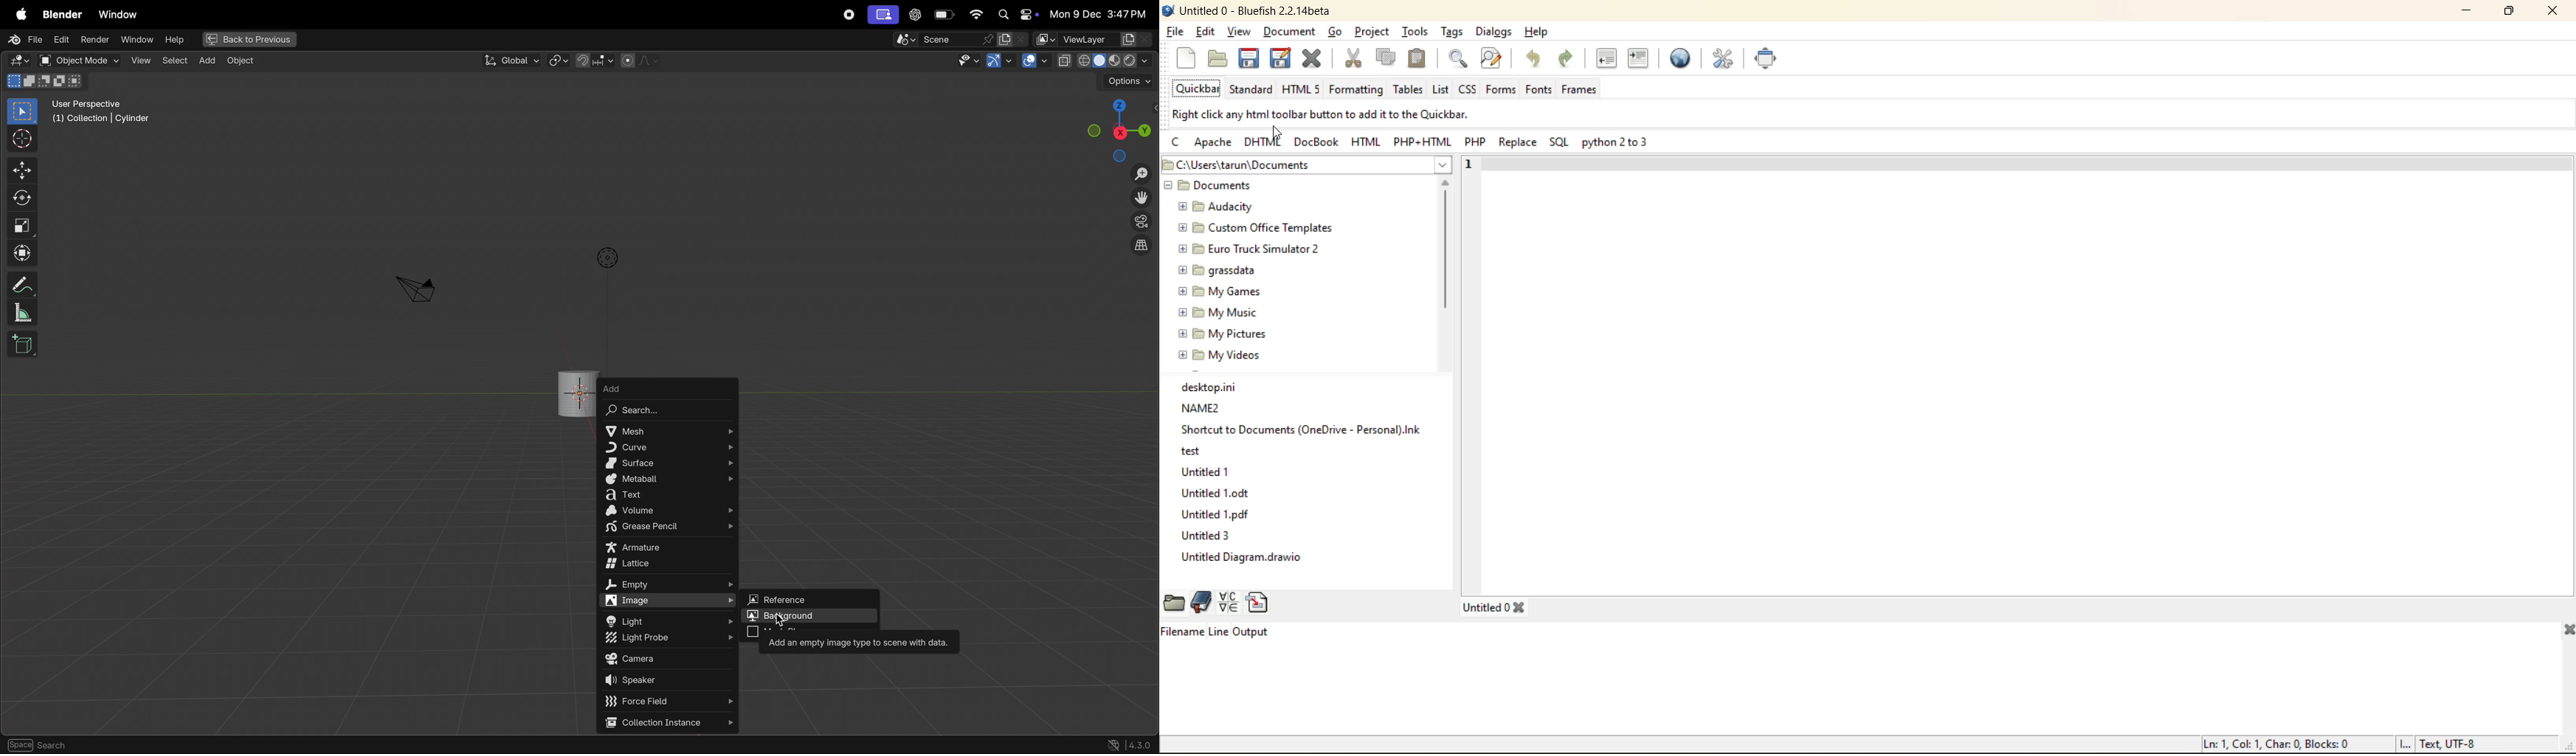  I want to click on cylinder, so click(576, 390).